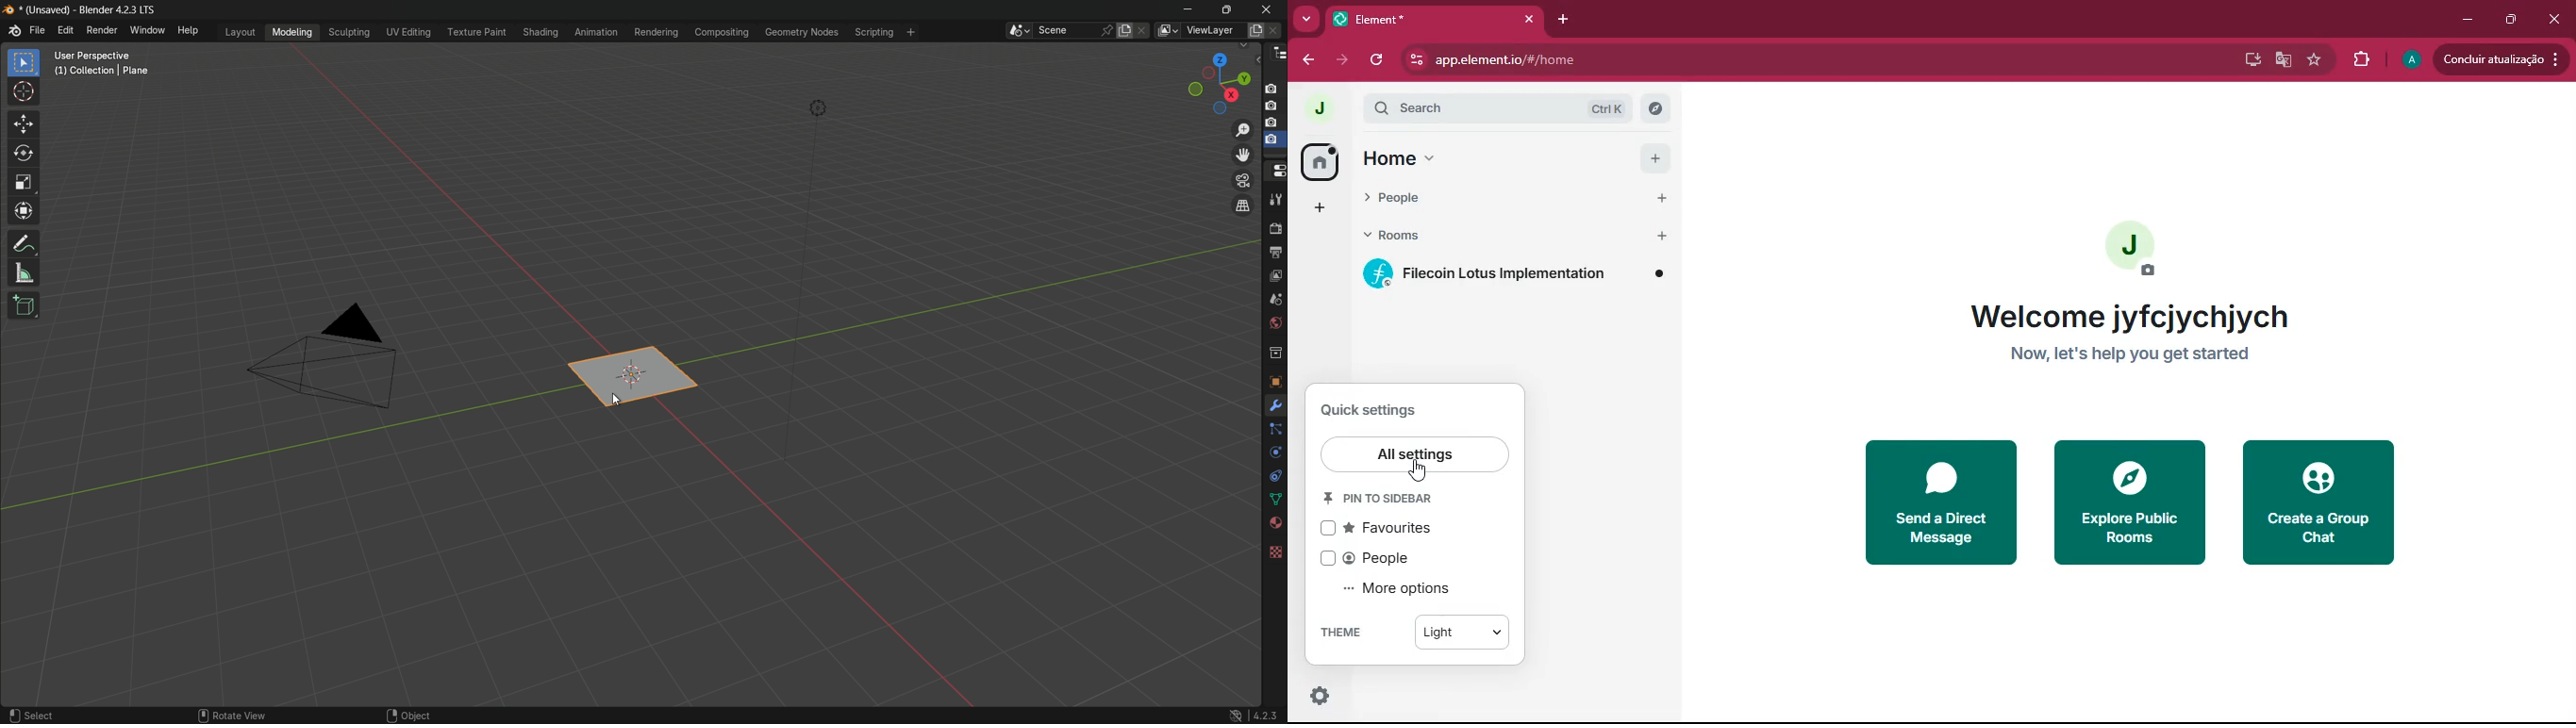 The image size is (2576, 728). Describe the element at coordinates (1663, 236) in the screenshot. I see `add room` at that location.